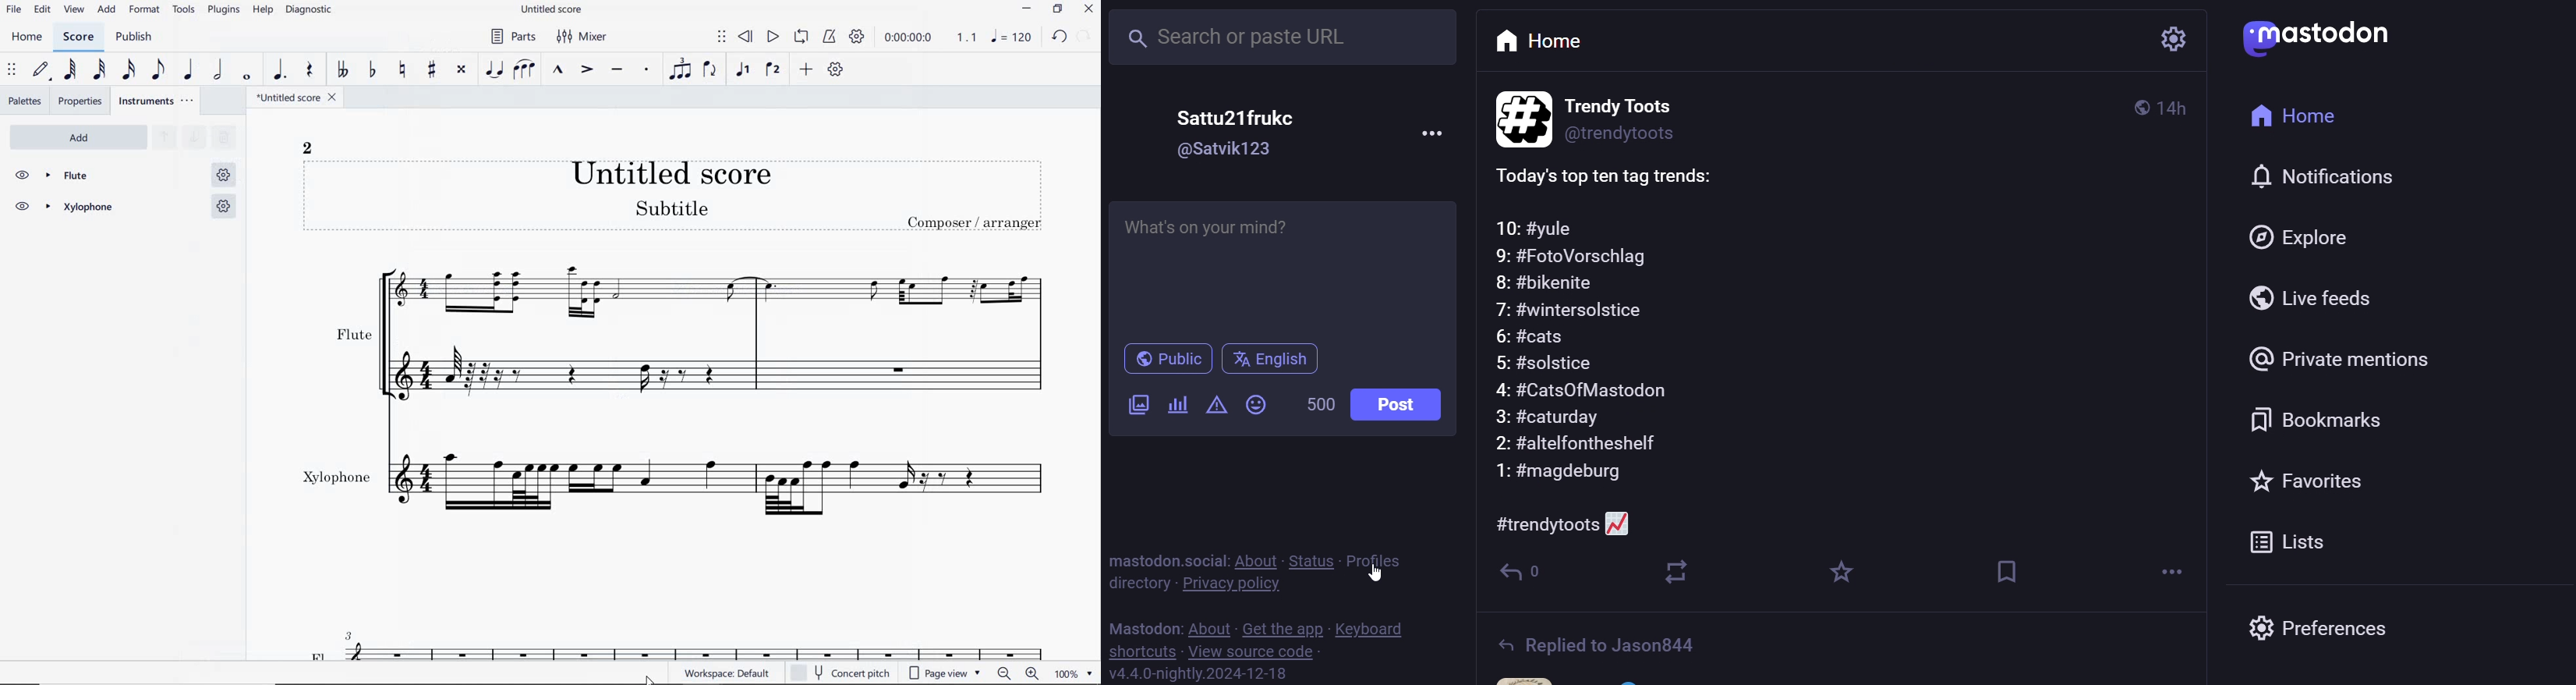 This screenshot has height=700, width=2576. I want to click on public, so click(2132, 108).